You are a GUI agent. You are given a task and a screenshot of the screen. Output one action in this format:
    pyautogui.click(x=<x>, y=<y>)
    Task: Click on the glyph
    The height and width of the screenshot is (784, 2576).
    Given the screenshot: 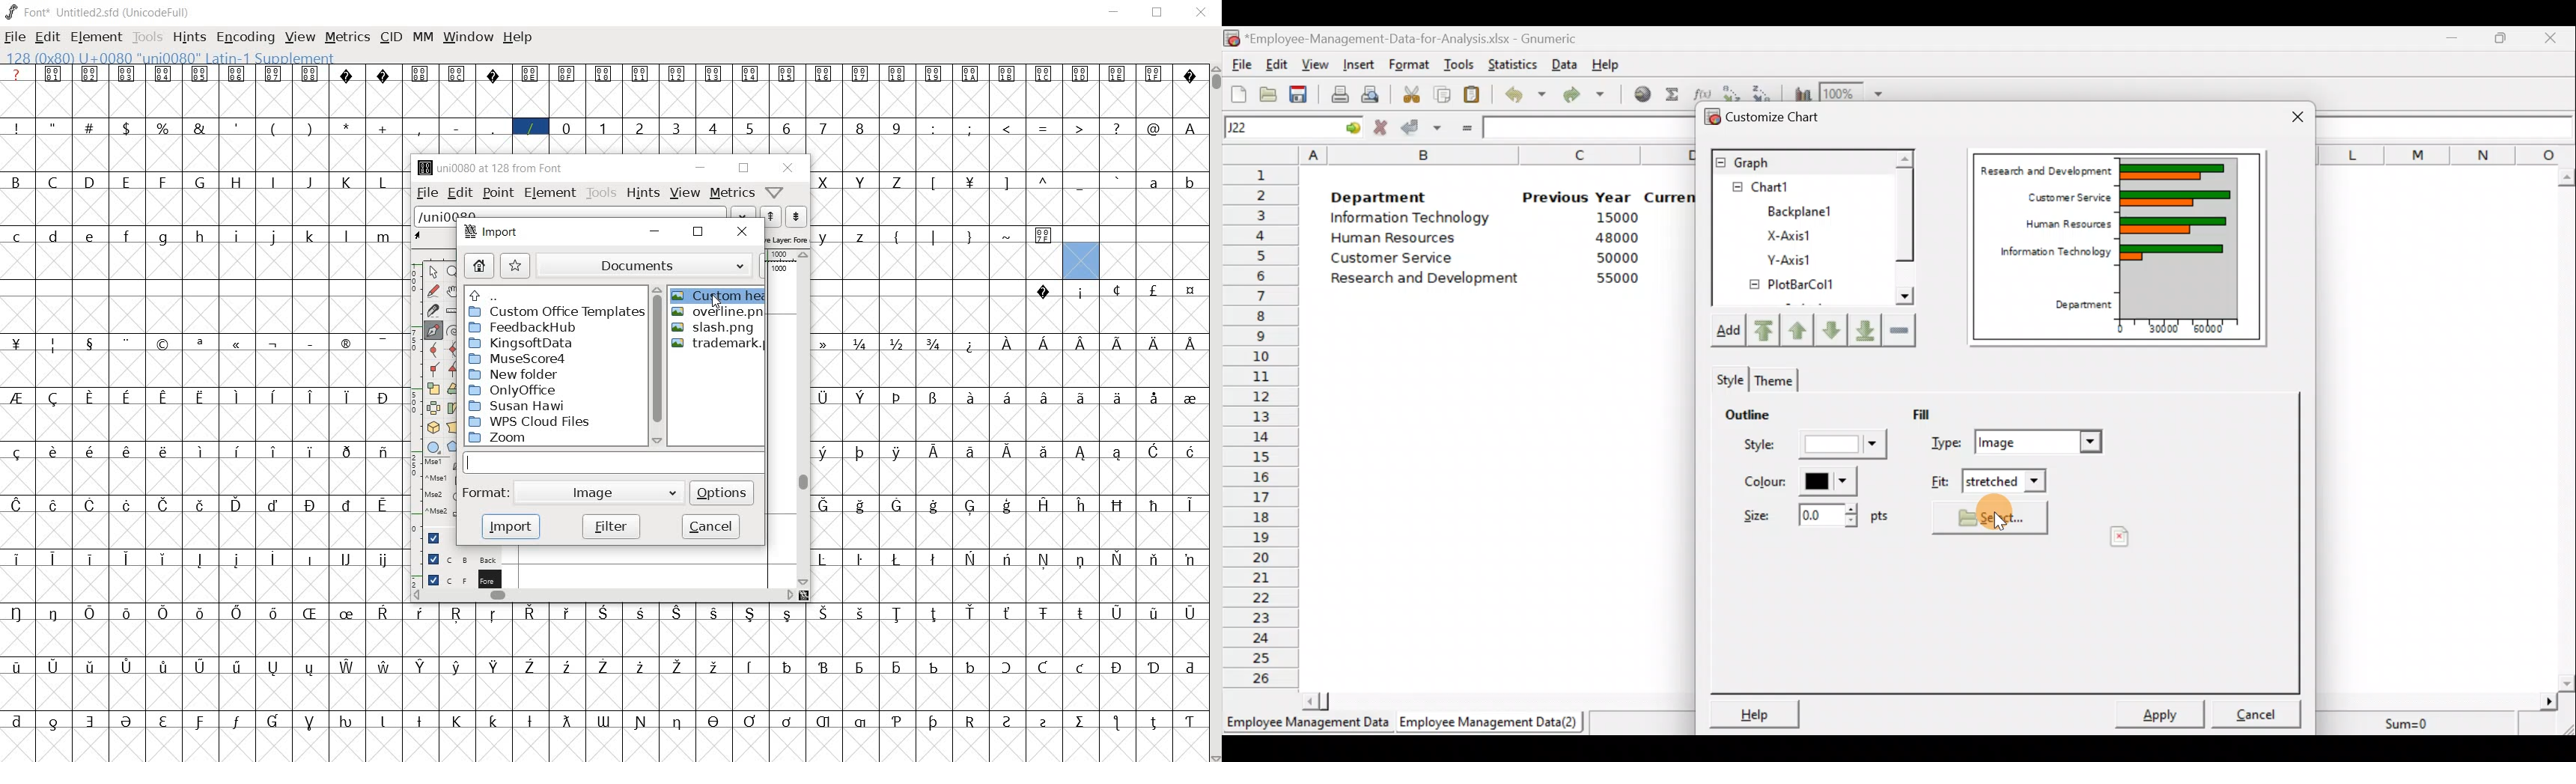 What is the action you would take?
    pyautogui.click(x=53, y=724)
    